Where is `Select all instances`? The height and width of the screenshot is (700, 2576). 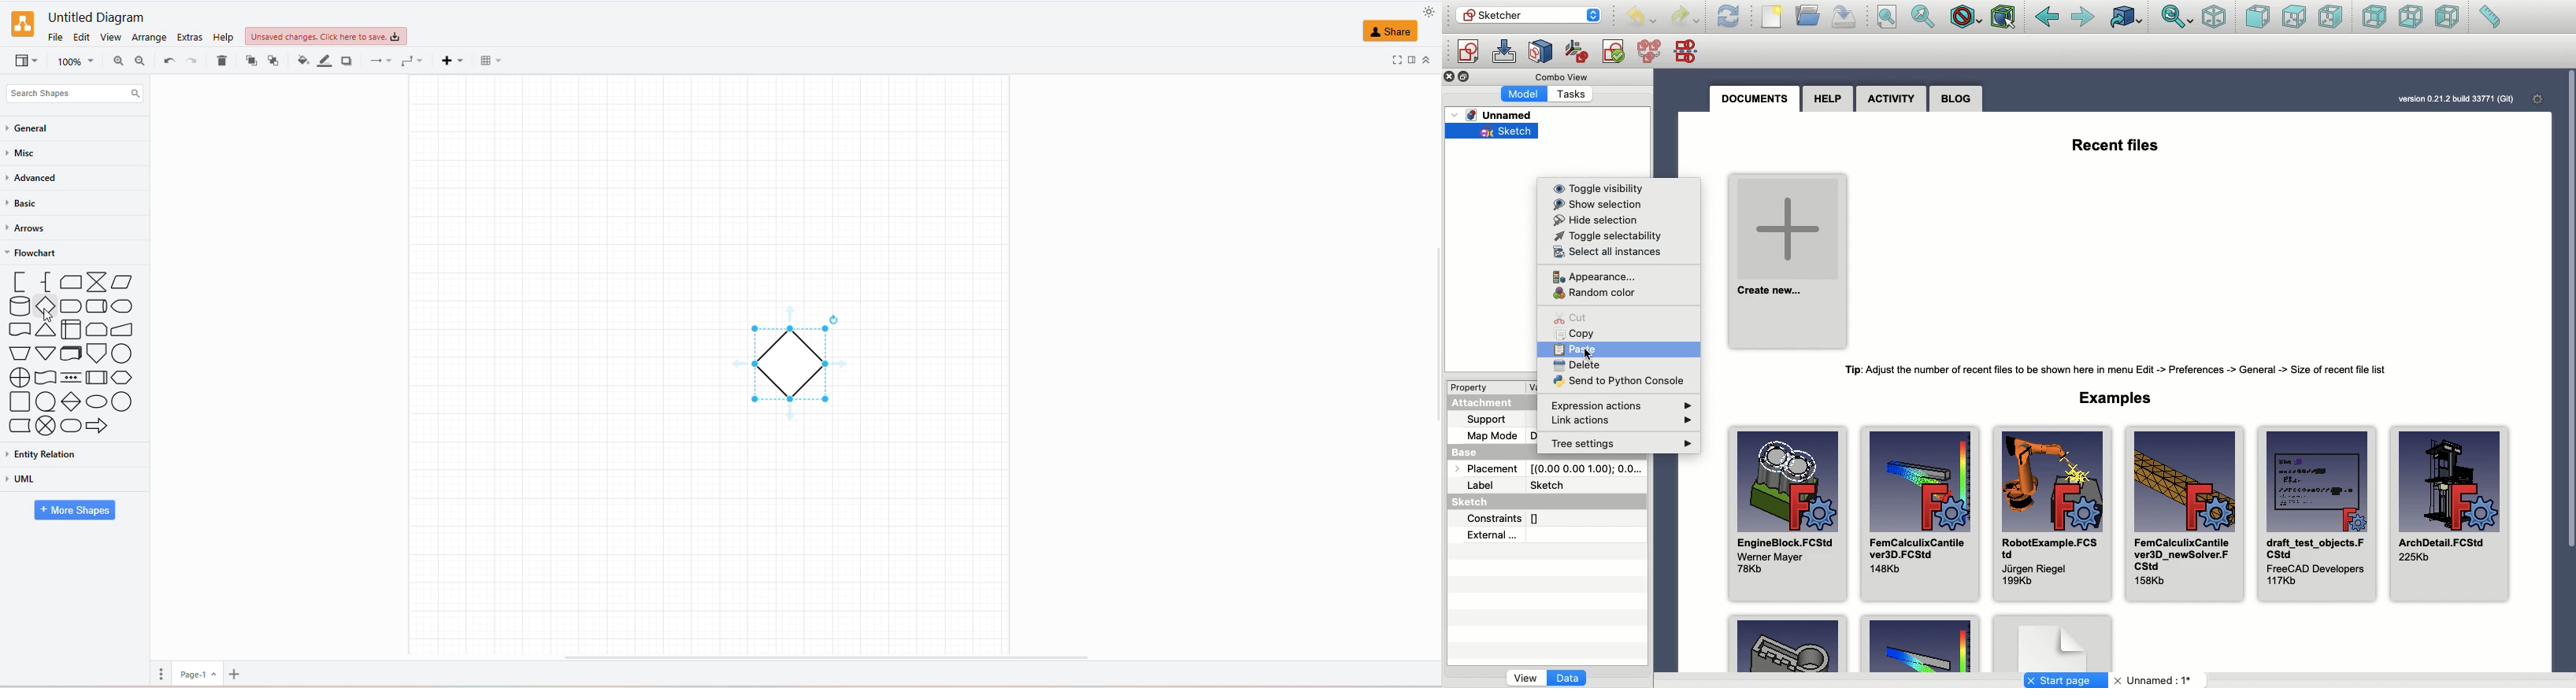 Select all instances is located at coordinates (1604, 252).